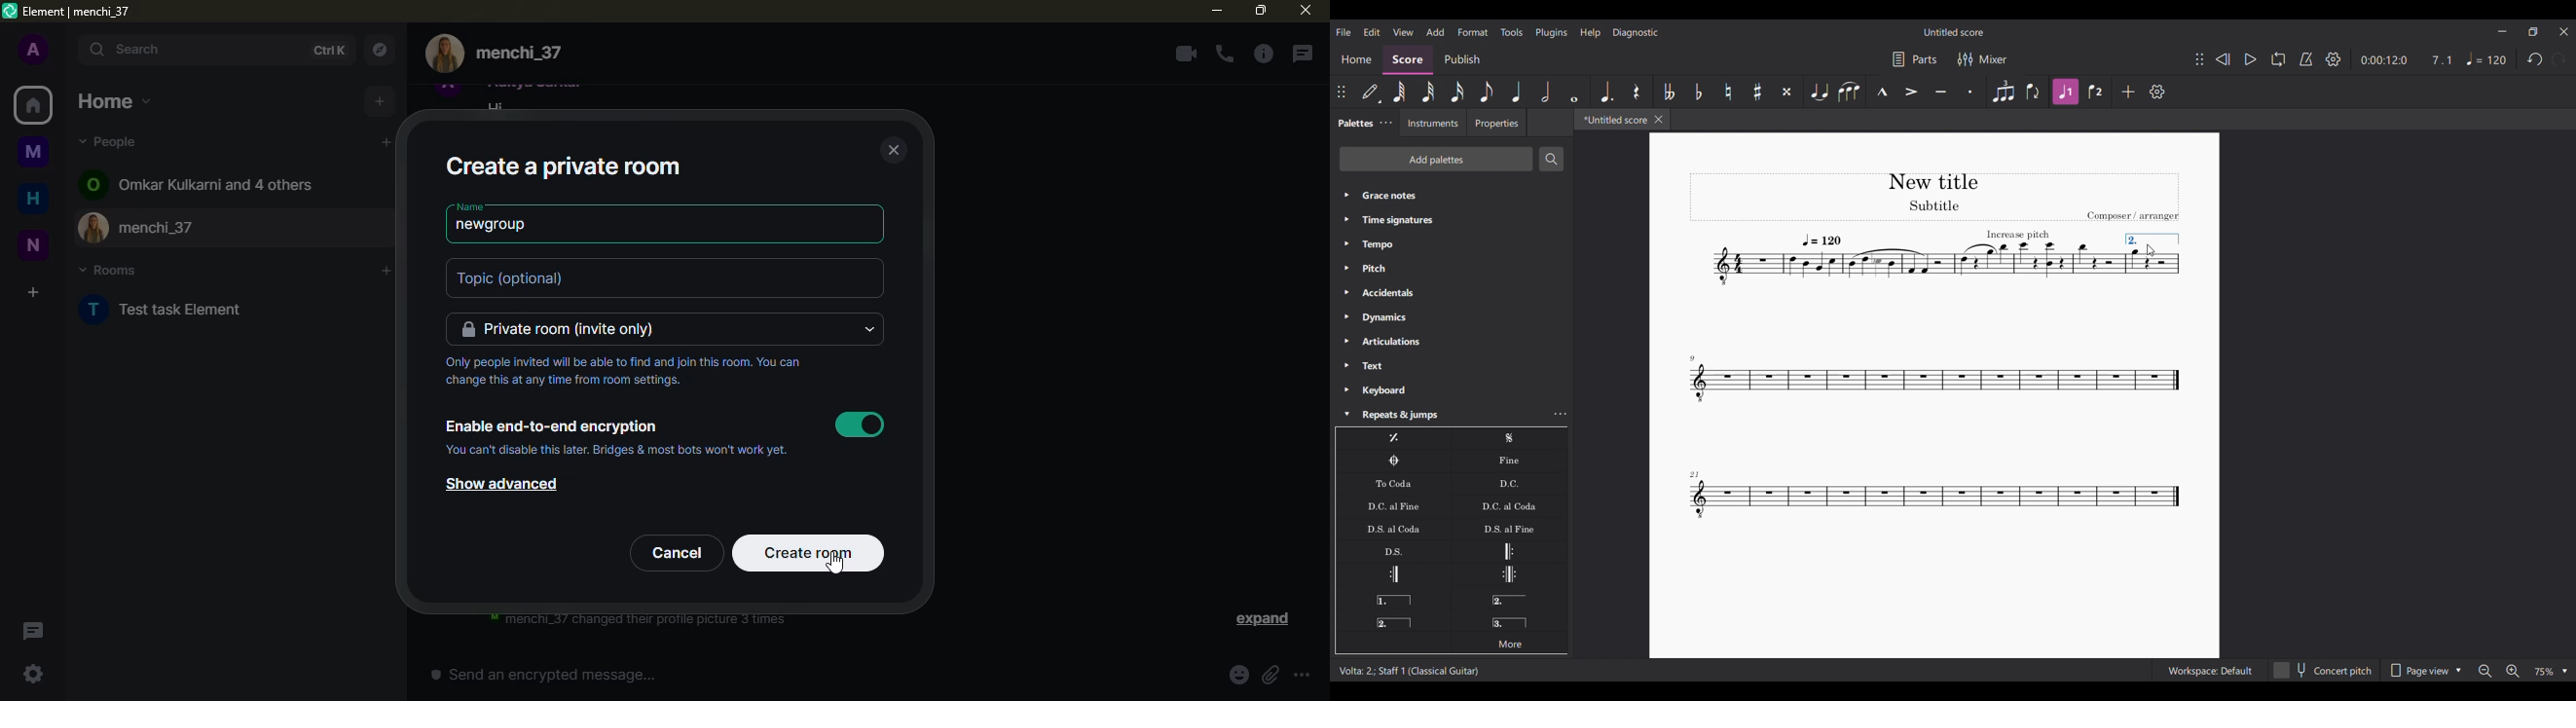 The height and width of the screenshot is (728, 2576). What do you see at coordinates (653, 329) in the screenshot?
I see `Input space for private room (invite only)` at bounding box center [653, 329].